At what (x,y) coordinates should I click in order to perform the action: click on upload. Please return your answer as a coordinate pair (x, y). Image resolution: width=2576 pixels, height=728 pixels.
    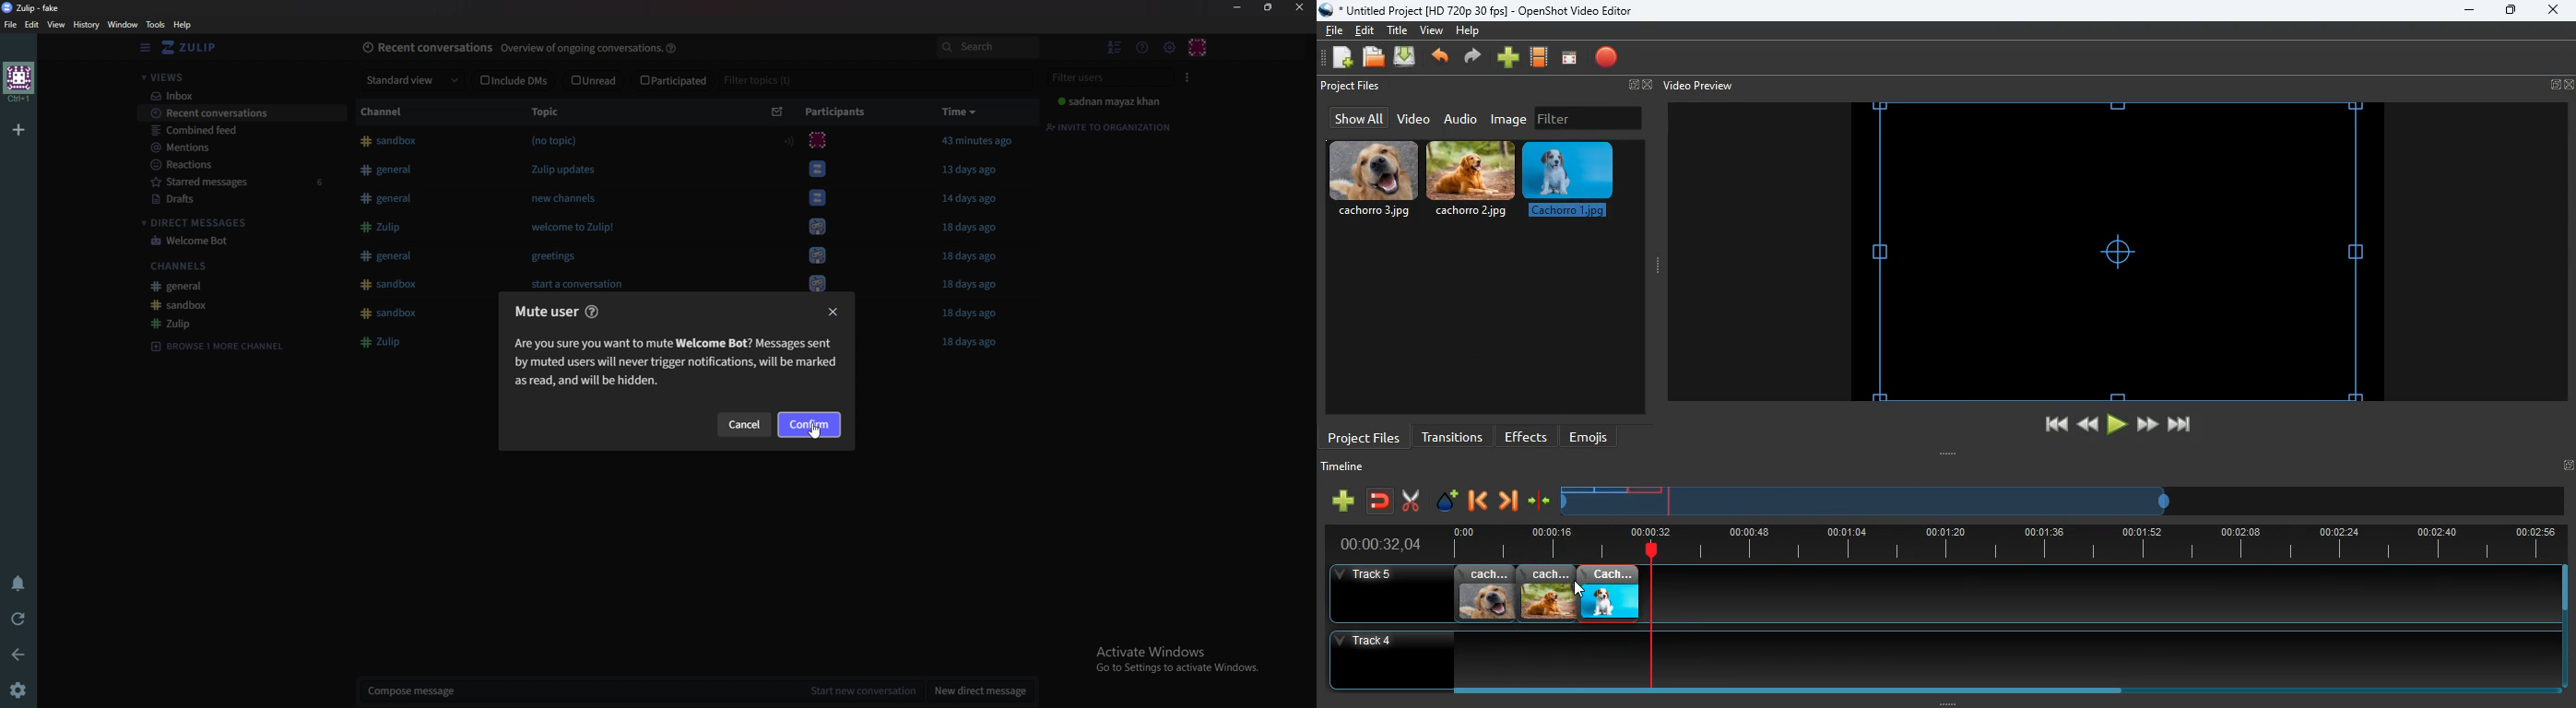
    Looking at the image, I should click on (1407, 58).